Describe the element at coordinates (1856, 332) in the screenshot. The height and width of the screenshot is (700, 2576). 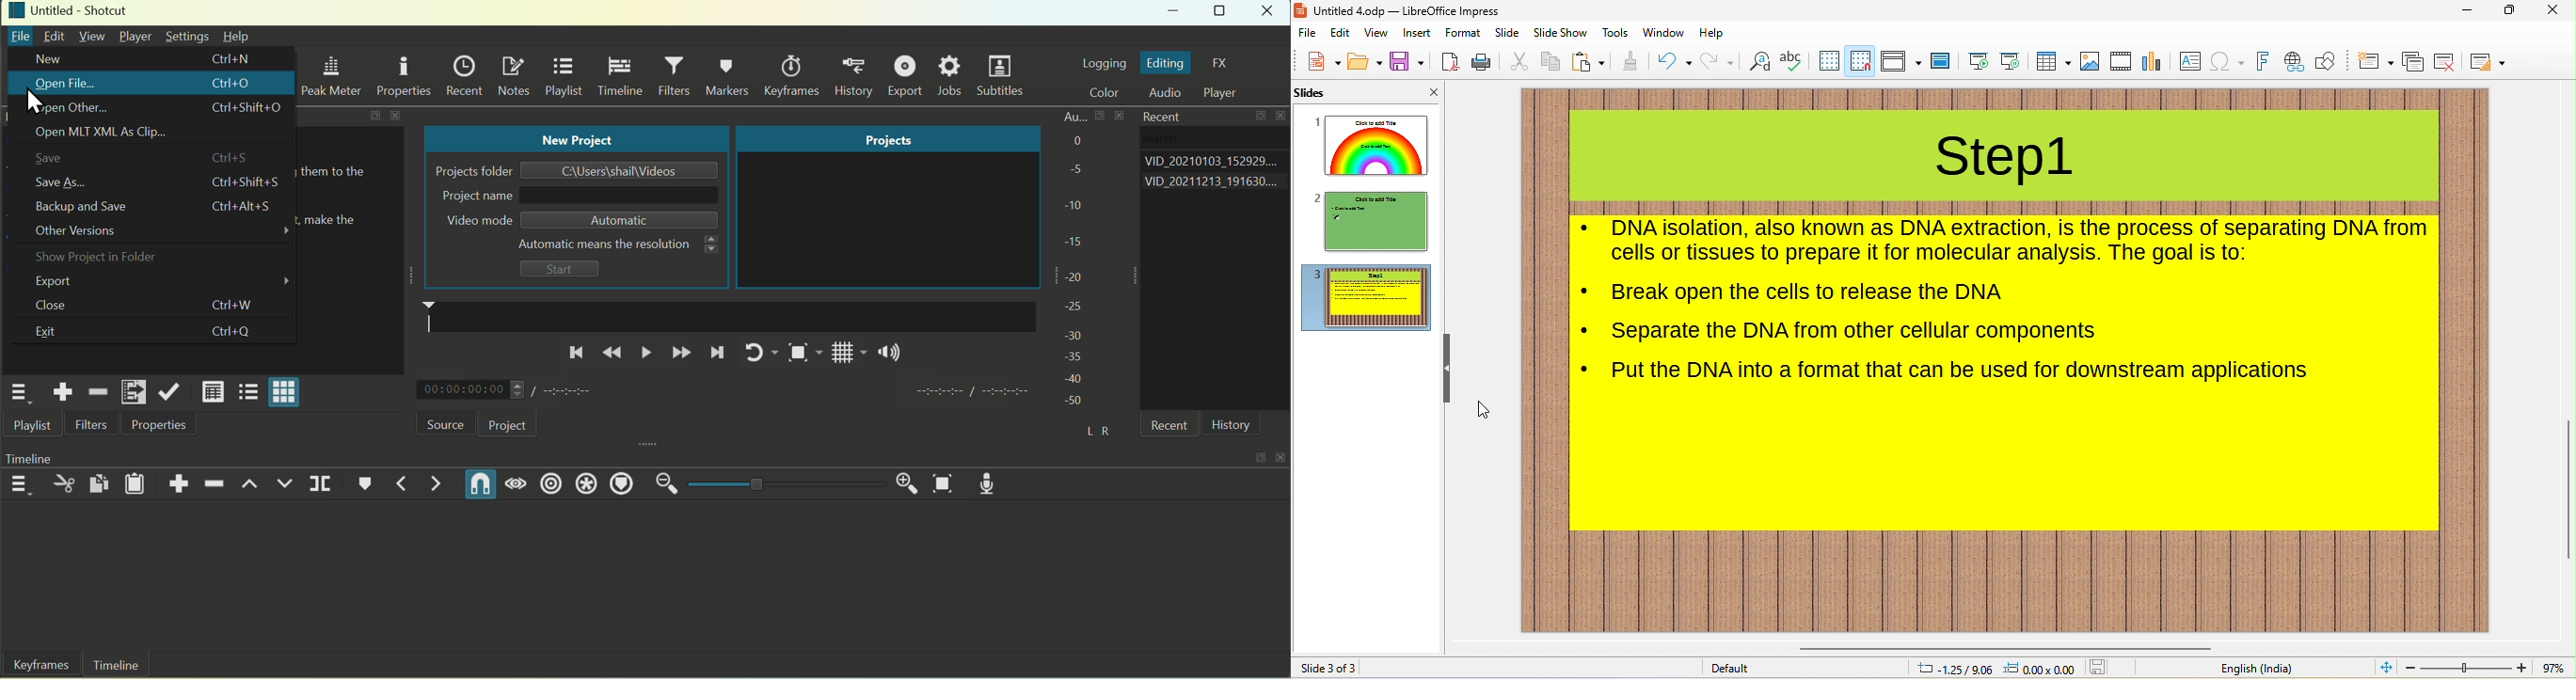
I see `content` at that location.